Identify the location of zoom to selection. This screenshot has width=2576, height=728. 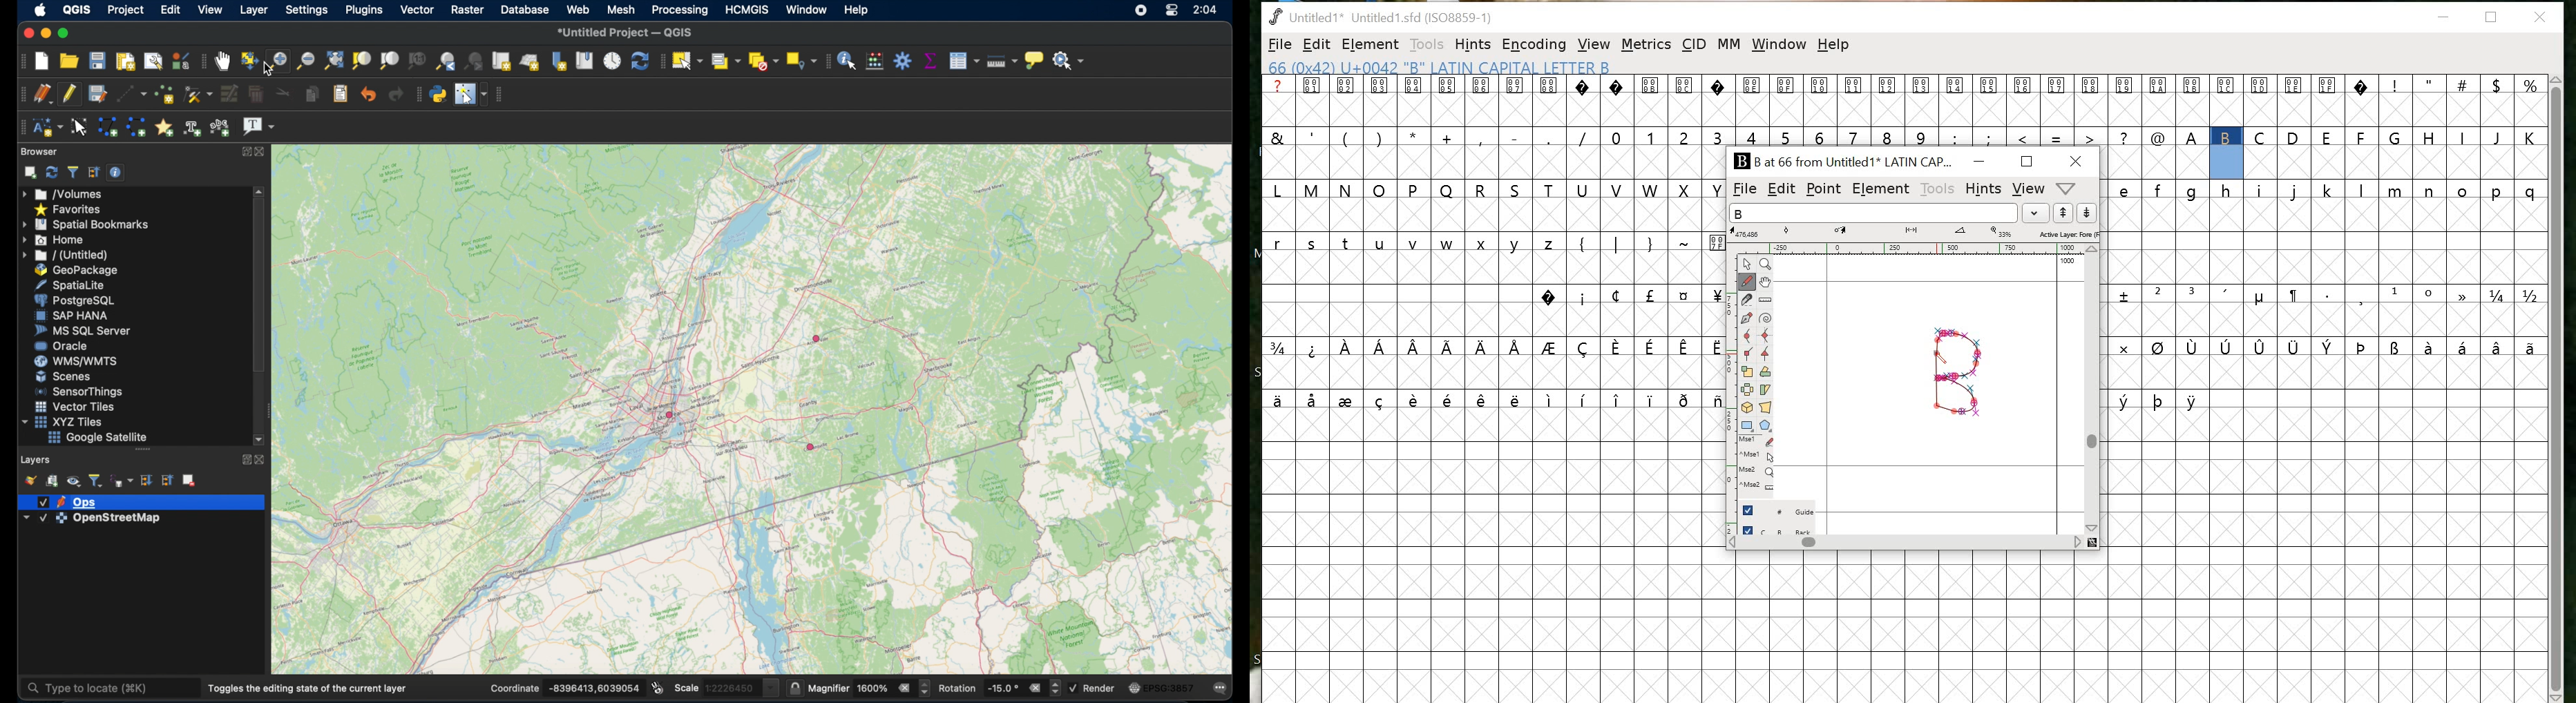
(361, 61).